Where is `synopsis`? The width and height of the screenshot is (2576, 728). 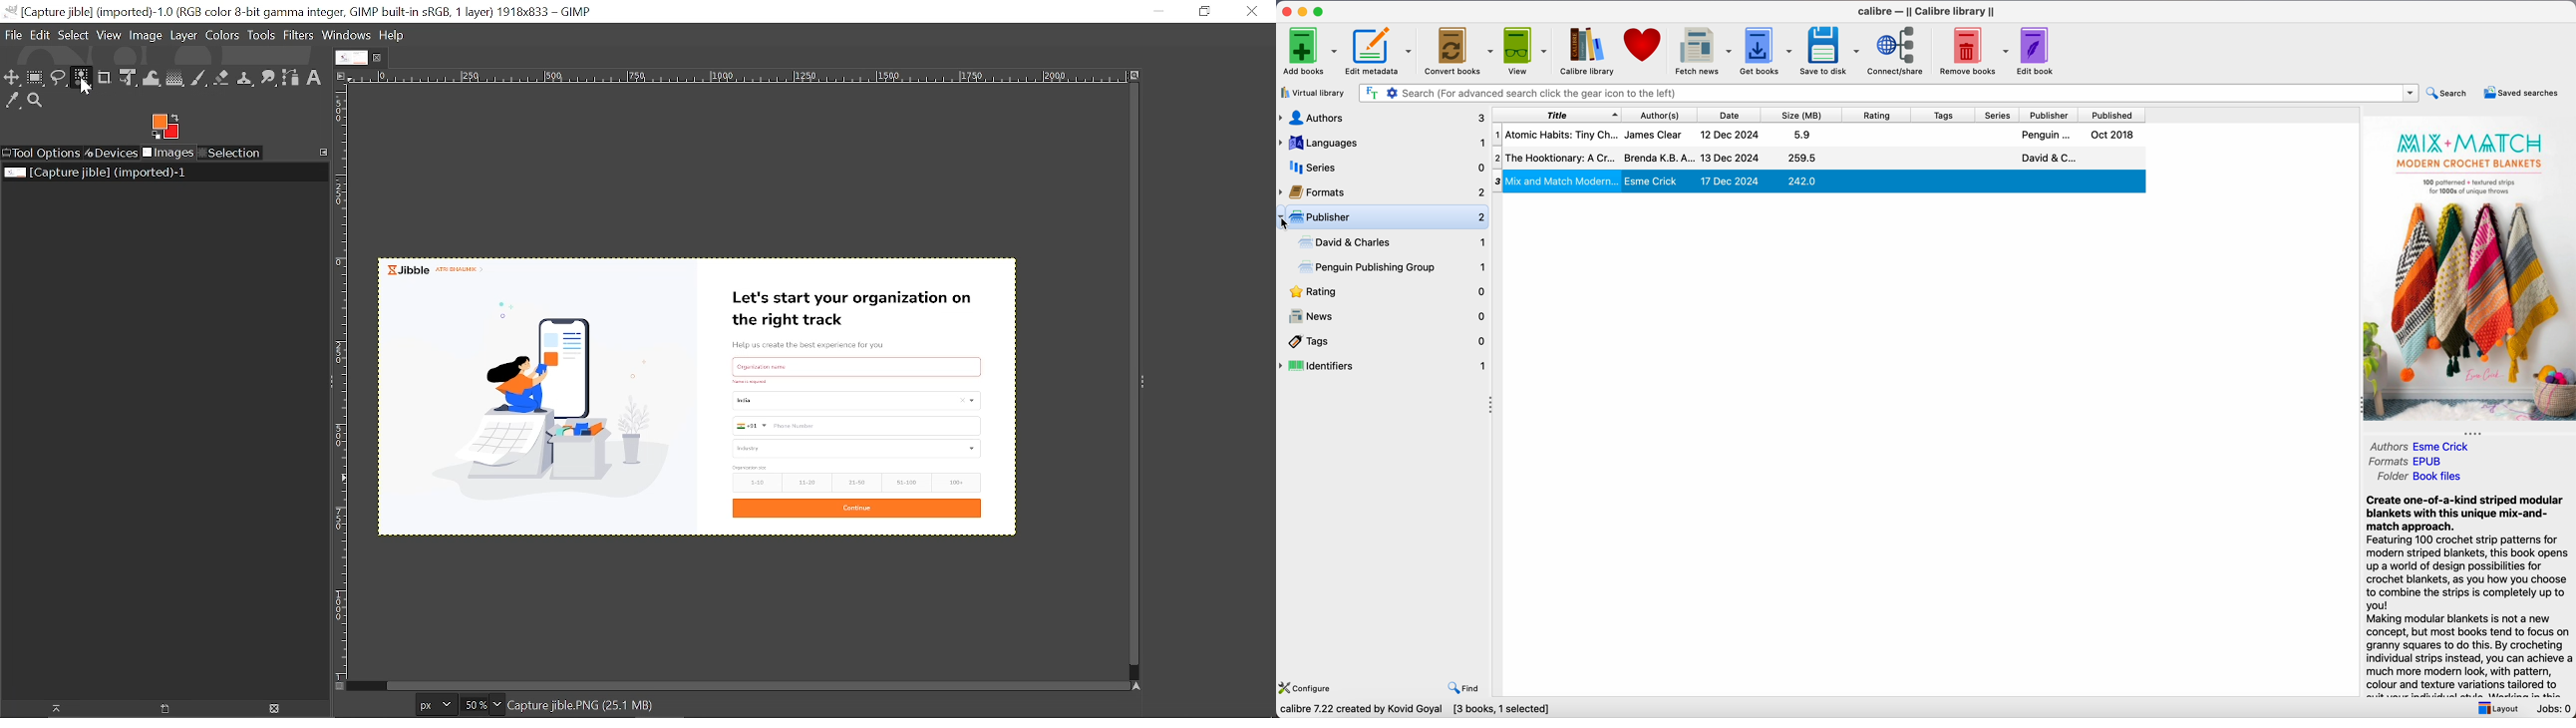
synopsis is located at coordinates (2469, 588).